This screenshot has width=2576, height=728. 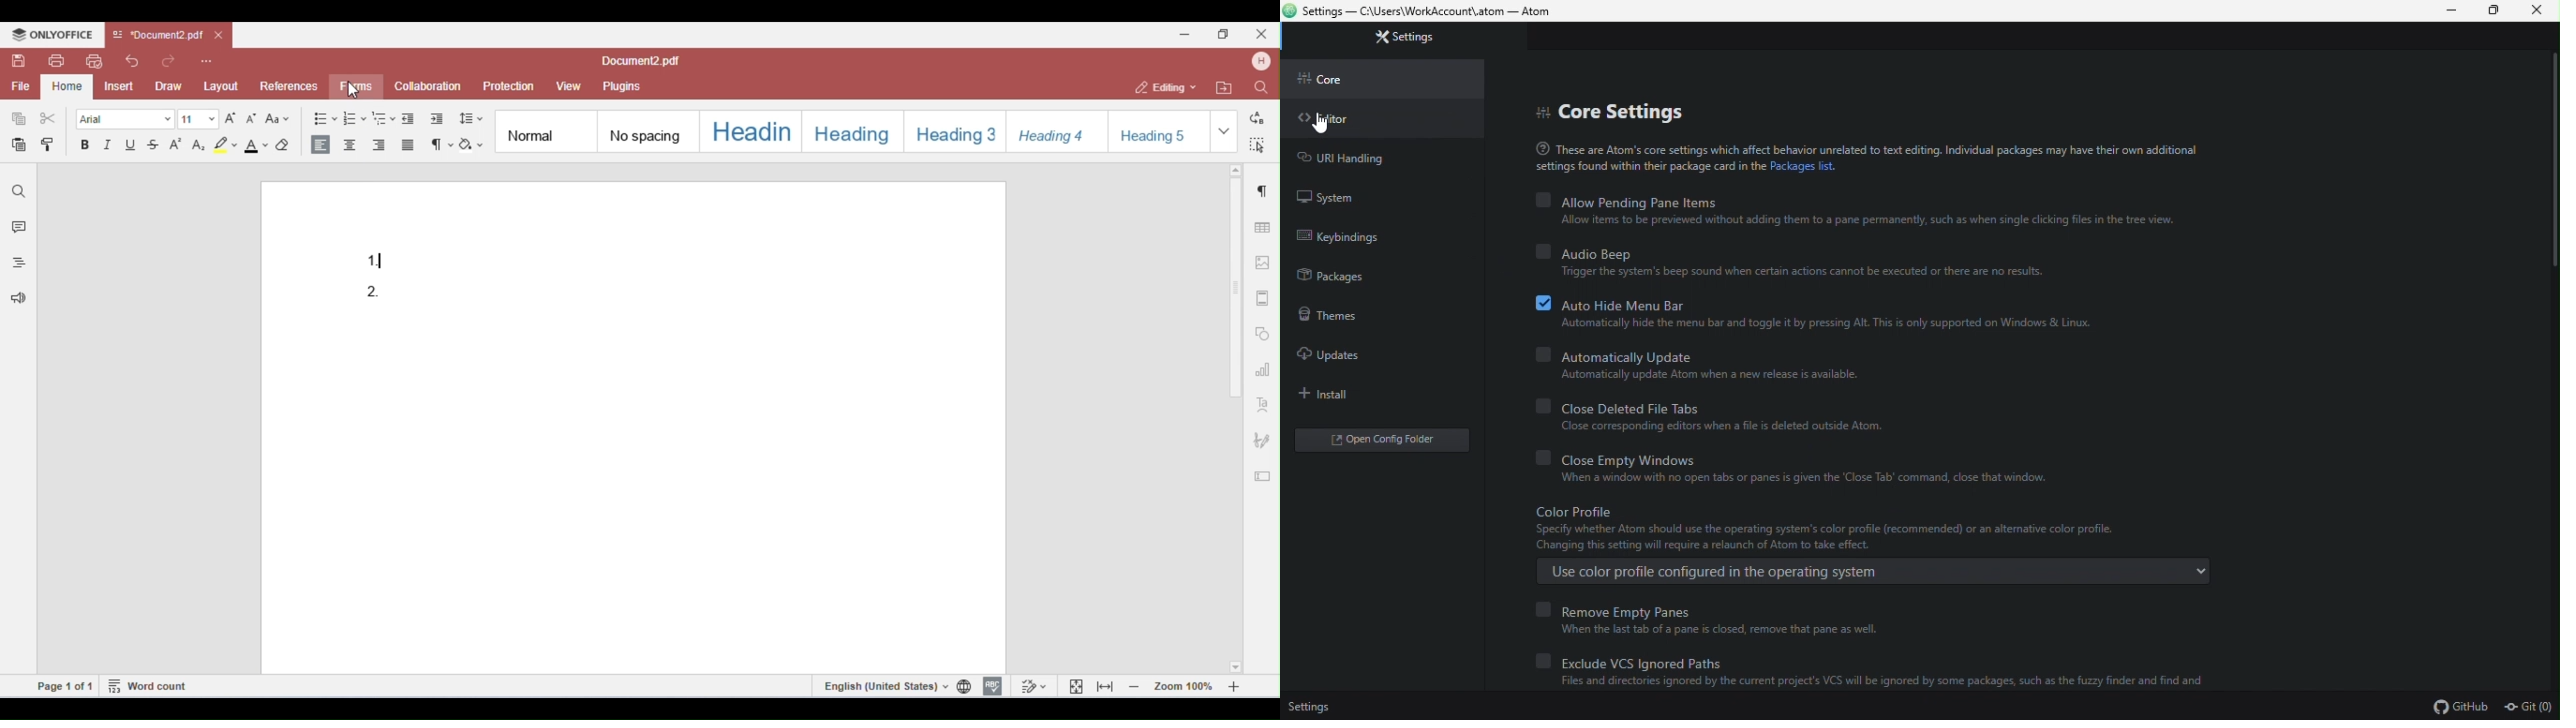 What do you see at coordinates (1815, 302) in the screenshot?
I see `Auto hide menu bar` at bounding box center [1815, 302].